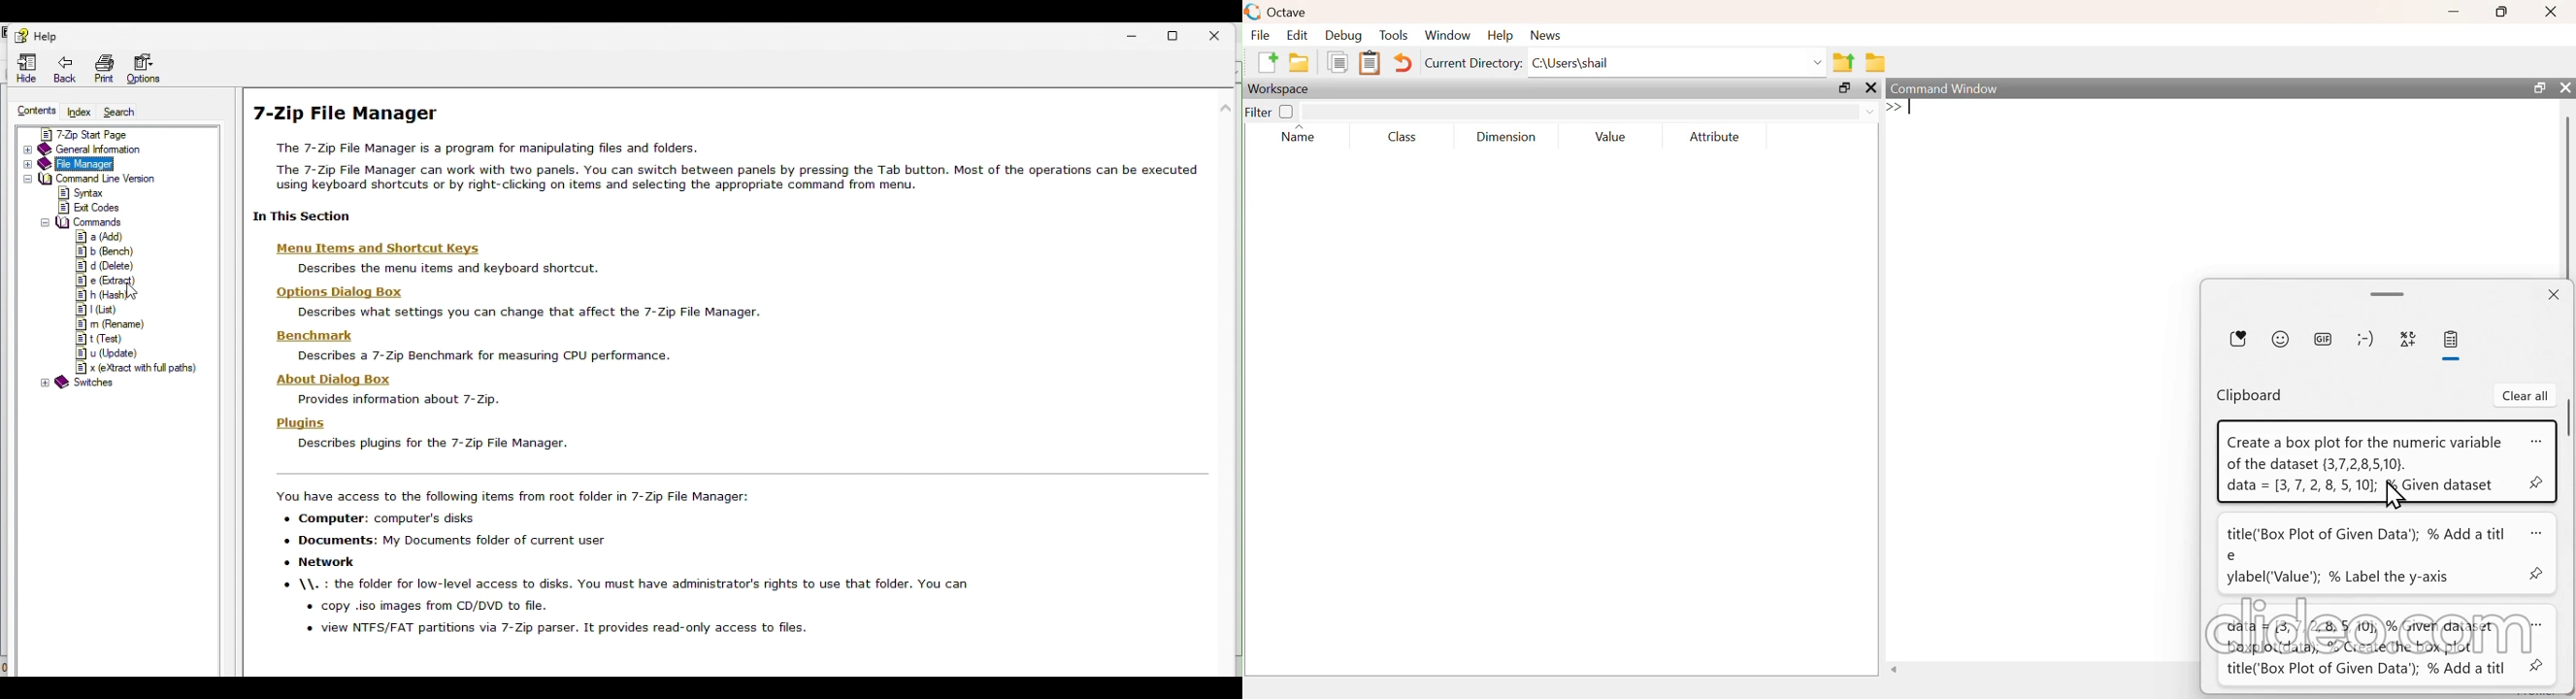  I want to click on title('Box Plot of Given Data’); % Add a titl, so click(2361, 668).